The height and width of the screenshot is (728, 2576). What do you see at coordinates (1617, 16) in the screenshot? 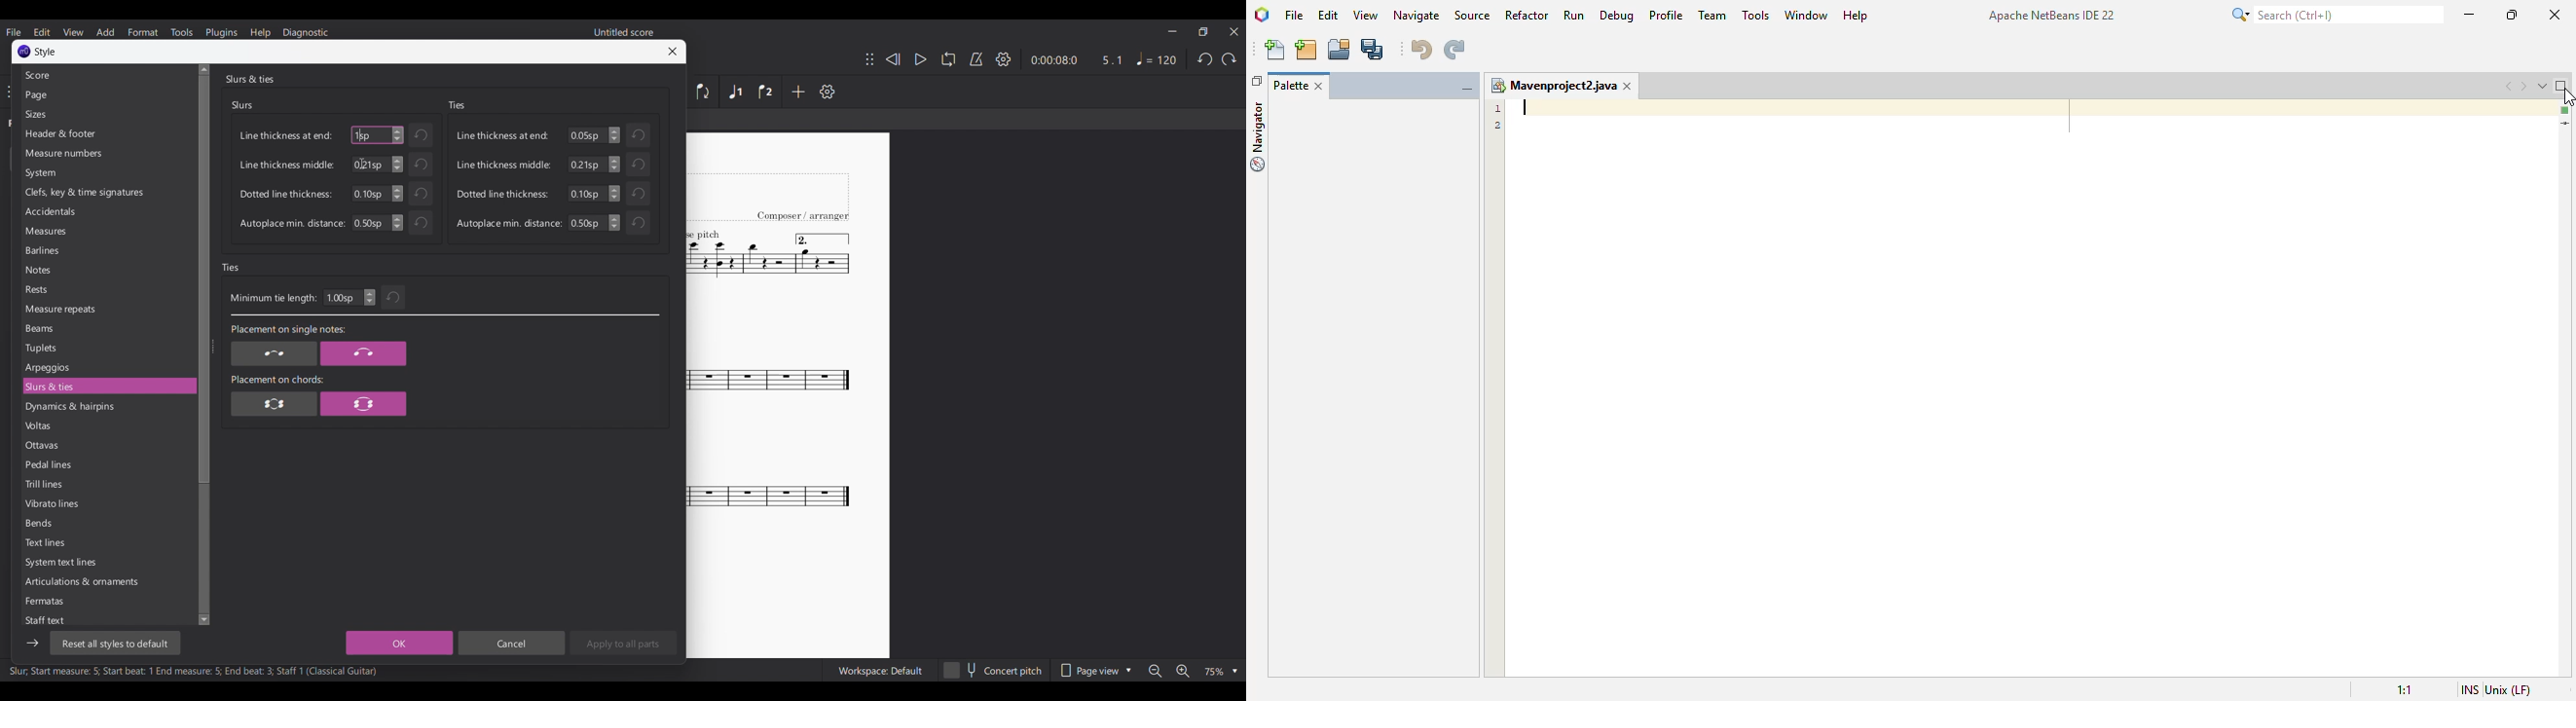
I see `debug` at bounding box center [1617, 16].